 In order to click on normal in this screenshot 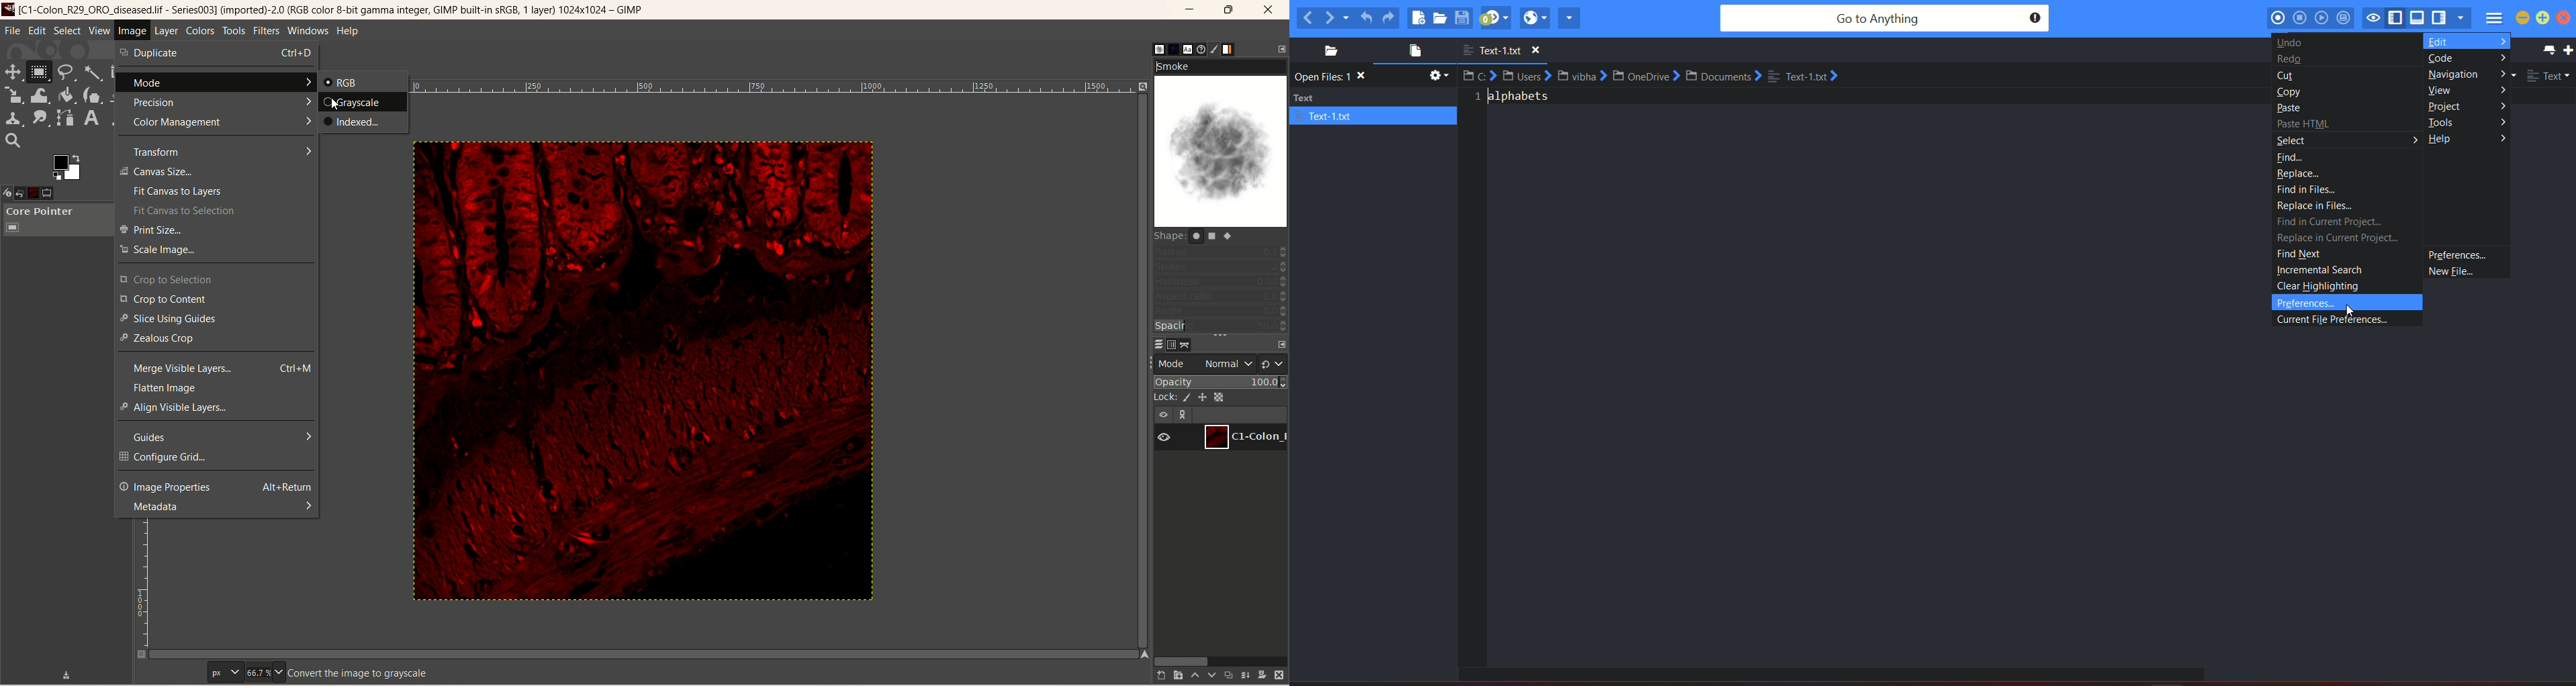, I will do `click(1226, 364)`.